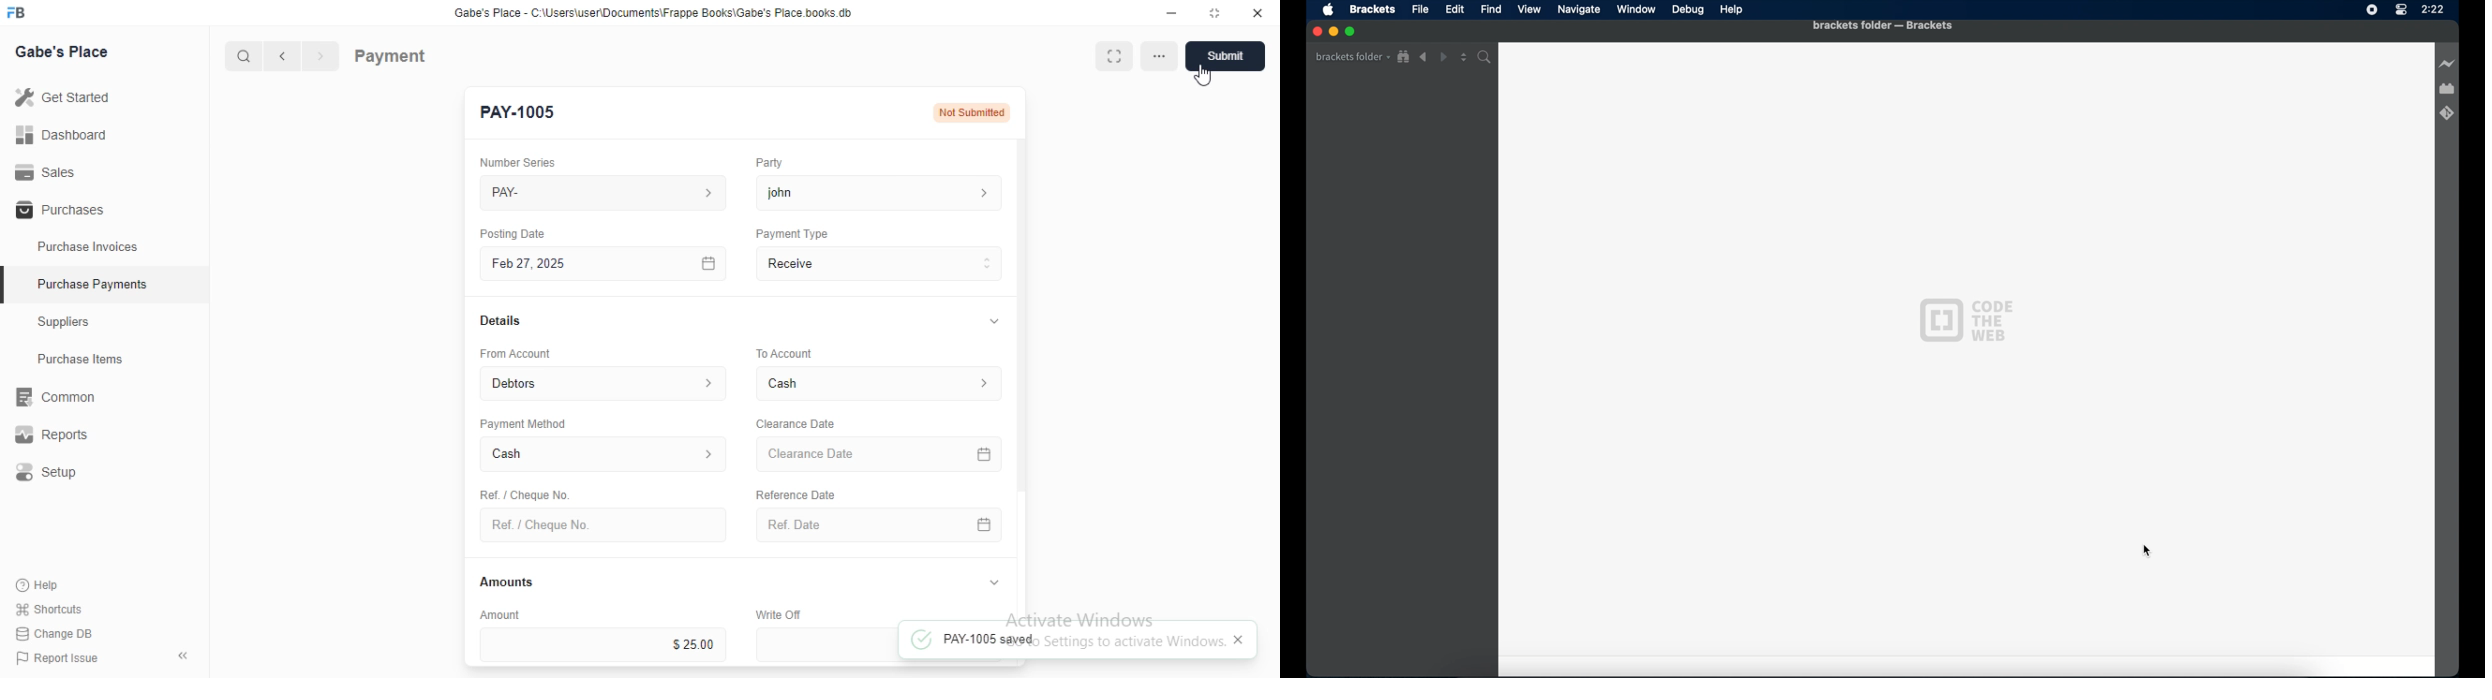 This screenshot has width=2492, height=700. What do you see at coordinates (782, 352) in the screenshot?
I see `To Account` at bounding box center [782, 352].